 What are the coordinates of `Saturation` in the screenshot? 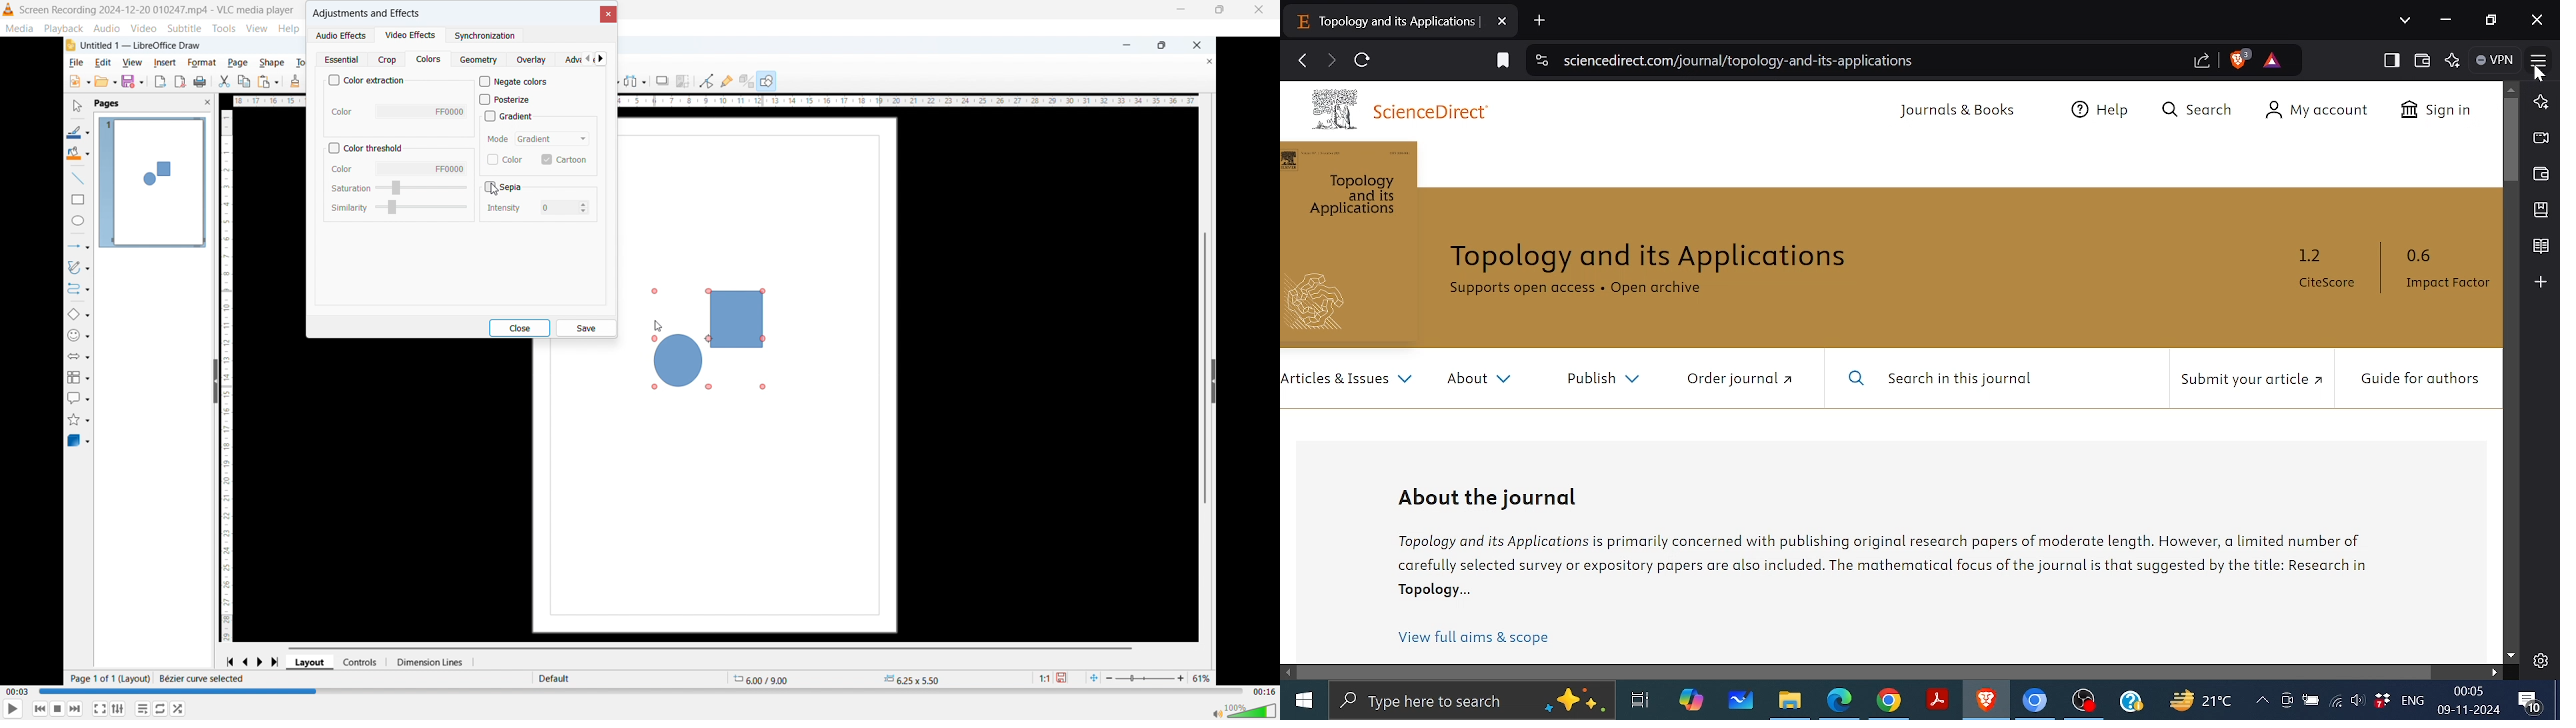 It's located at (351, 189).